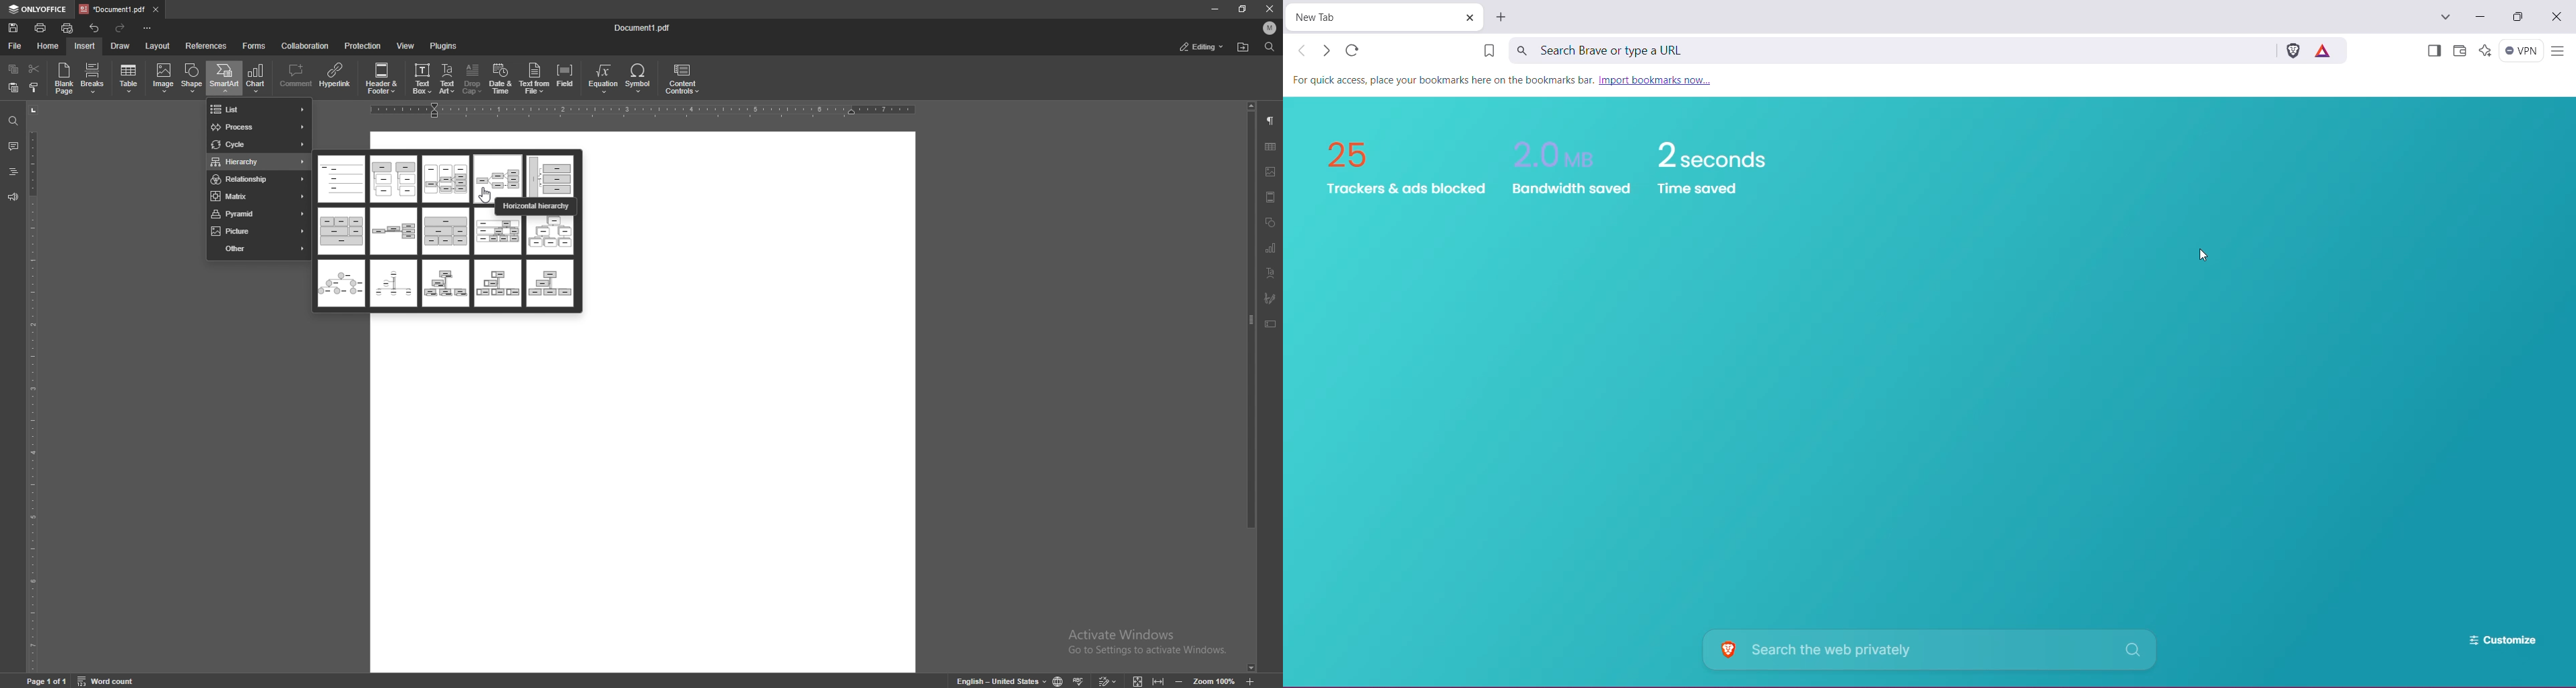 This screenshot has width=2576, height=700. What do you see at coordinates (1215, 9) in the screenshot?
I see `minimize` at bounding box center [1215, 9].